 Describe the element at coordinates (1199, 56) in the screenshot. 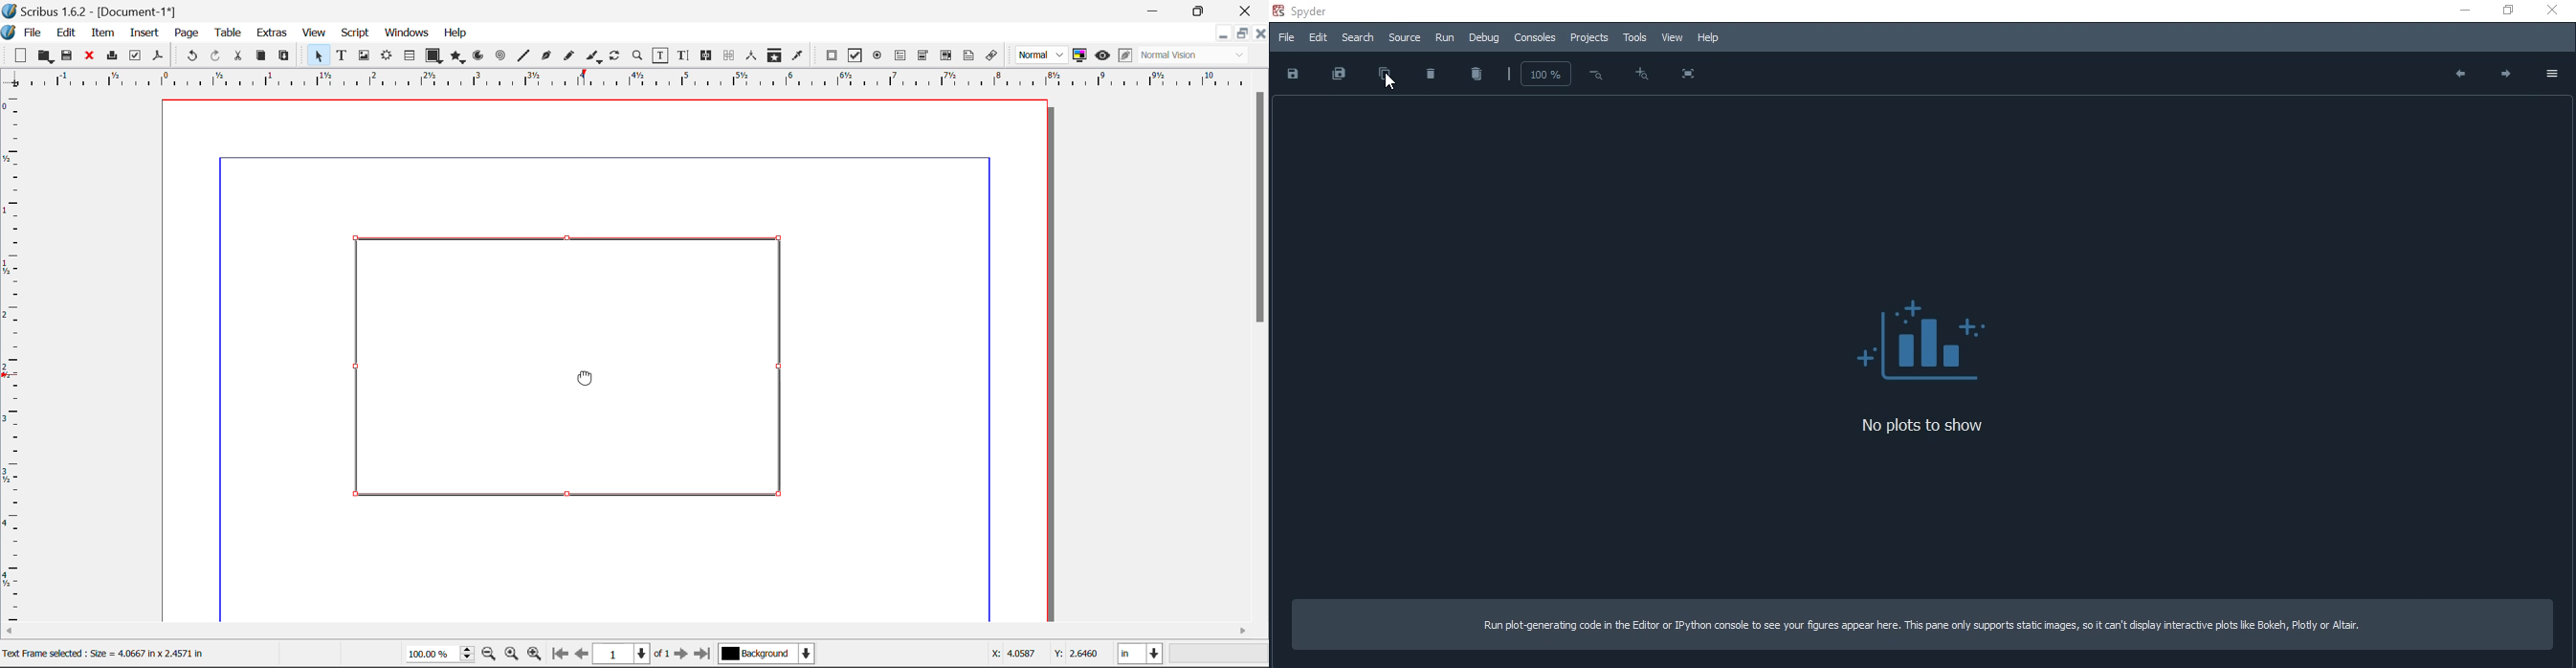

I see `Display Visual Appearance` at that location.